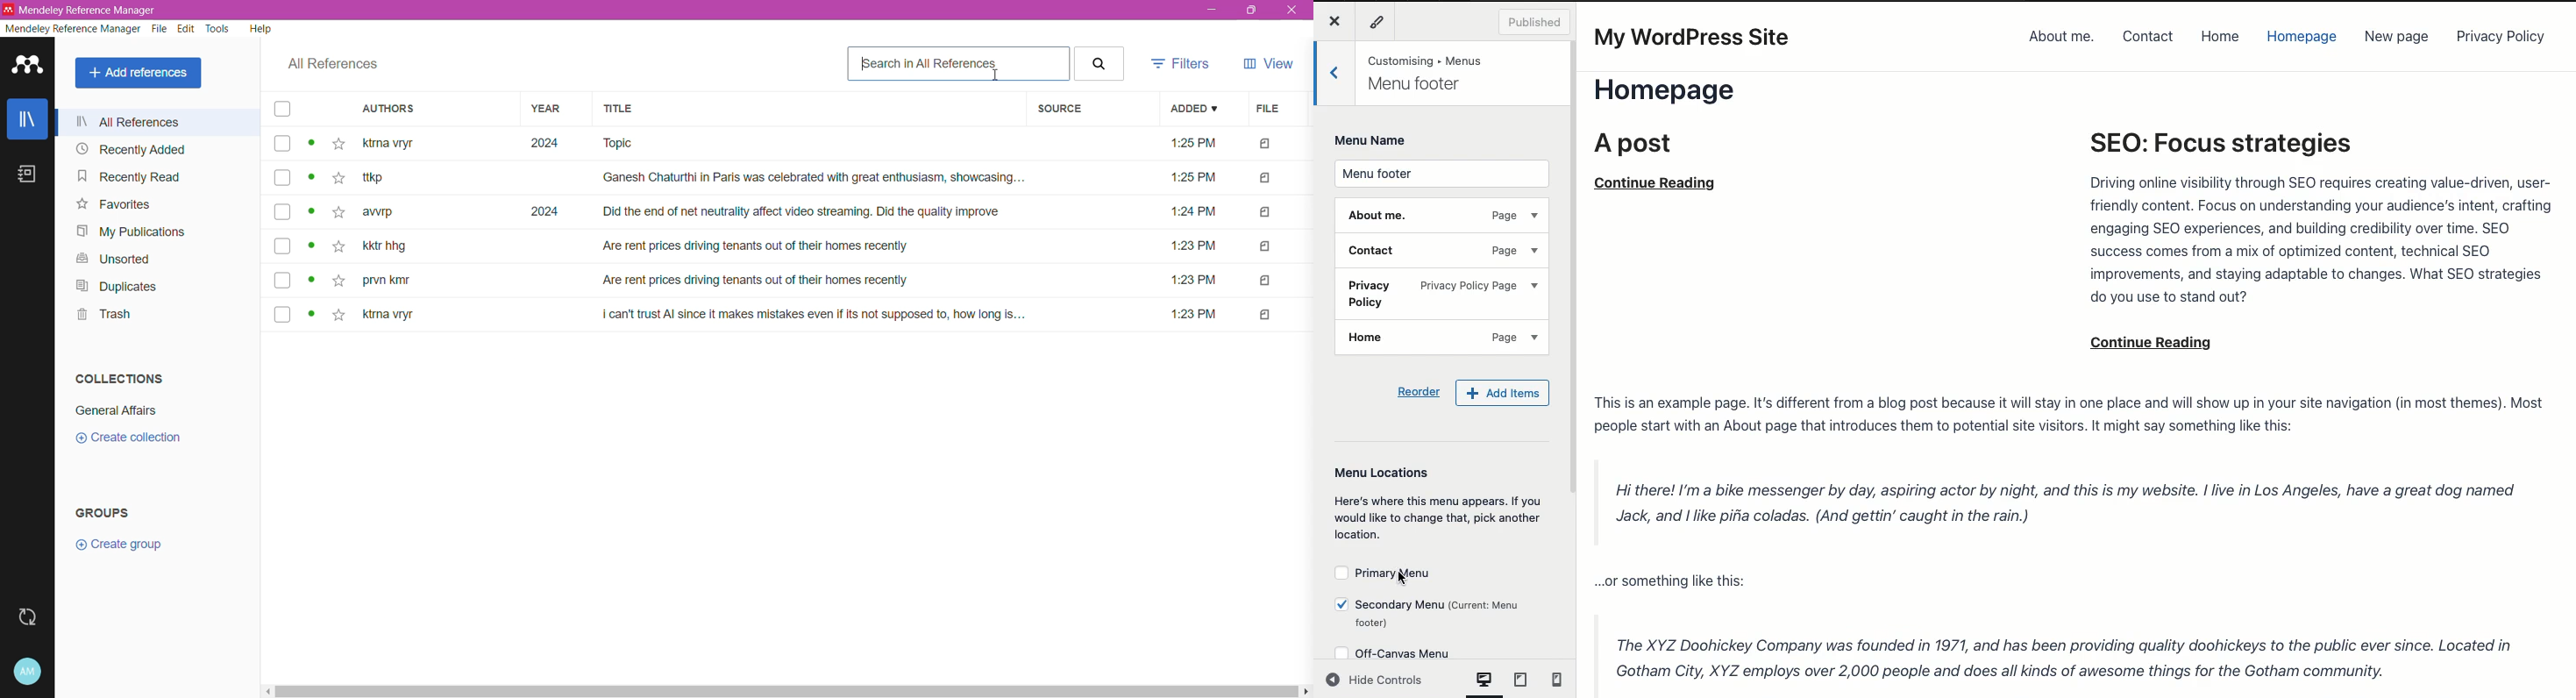 The image size is (2576, 700). Describe the element at coordinates (337, 177) in the screenshot. I see `click here to add to favourites` at that location.